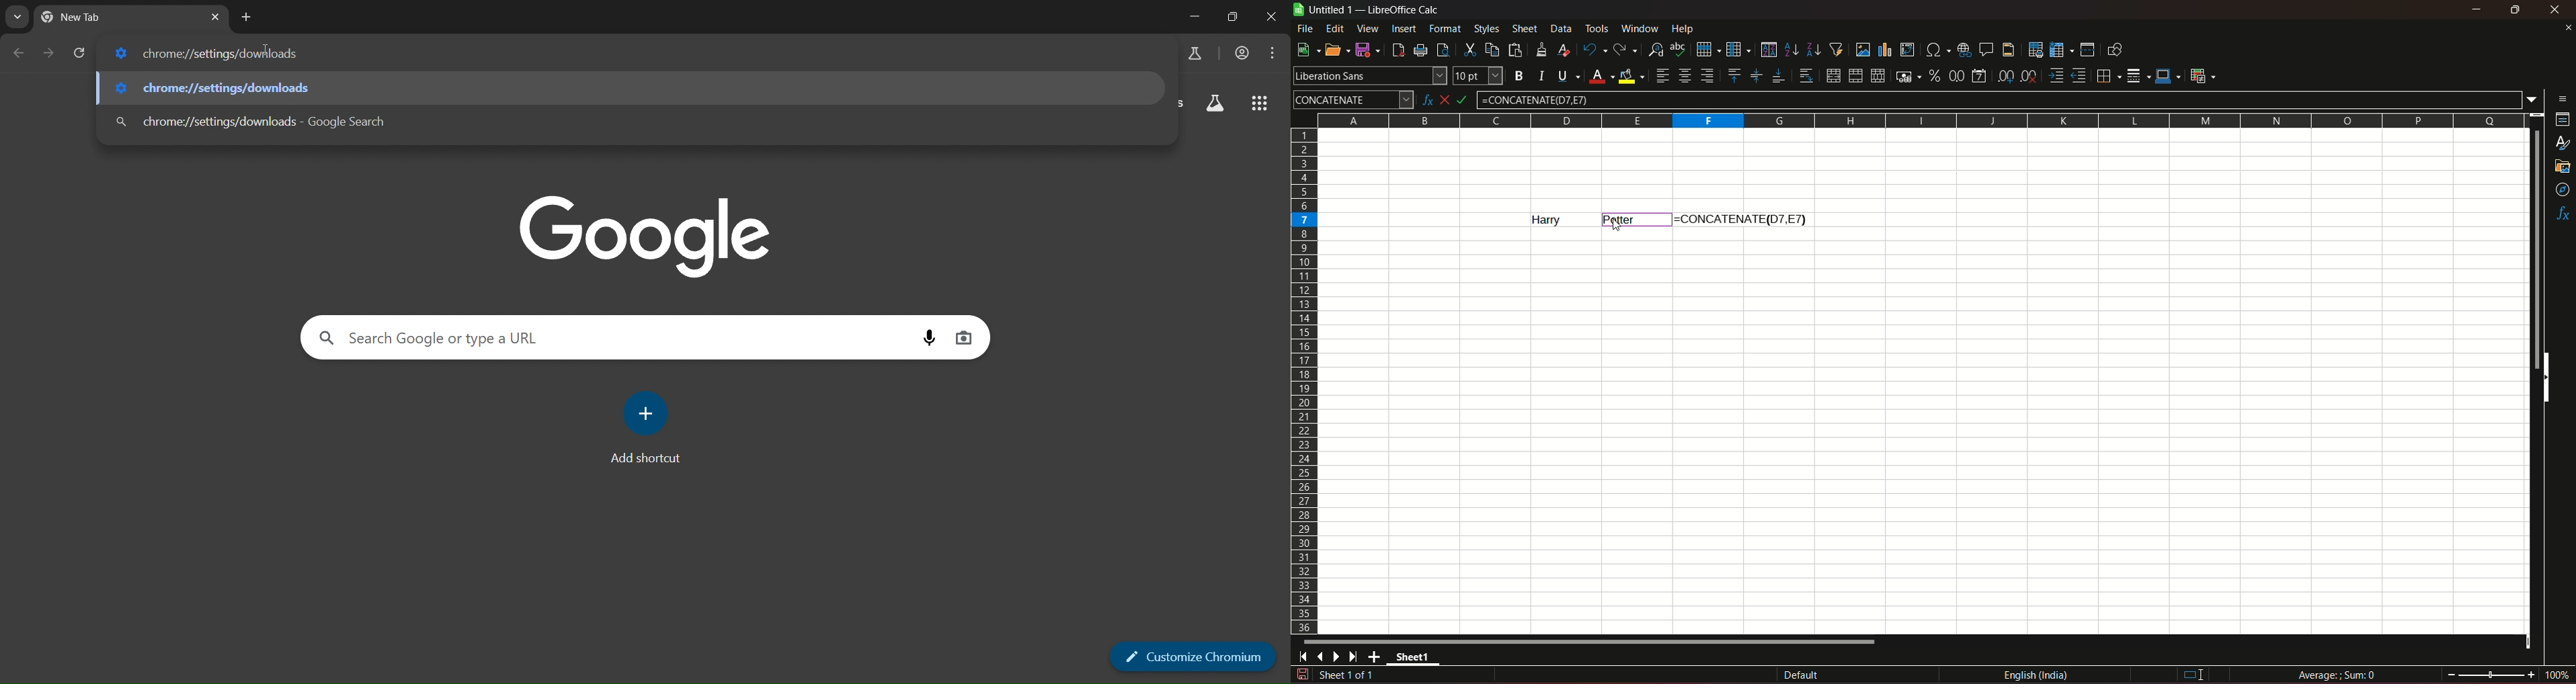 This screenshot has height=700, width=2576. What do you see at coordinates (2558, 9) in the screenshot?
I see `close` at bounding box center [2558, 9].